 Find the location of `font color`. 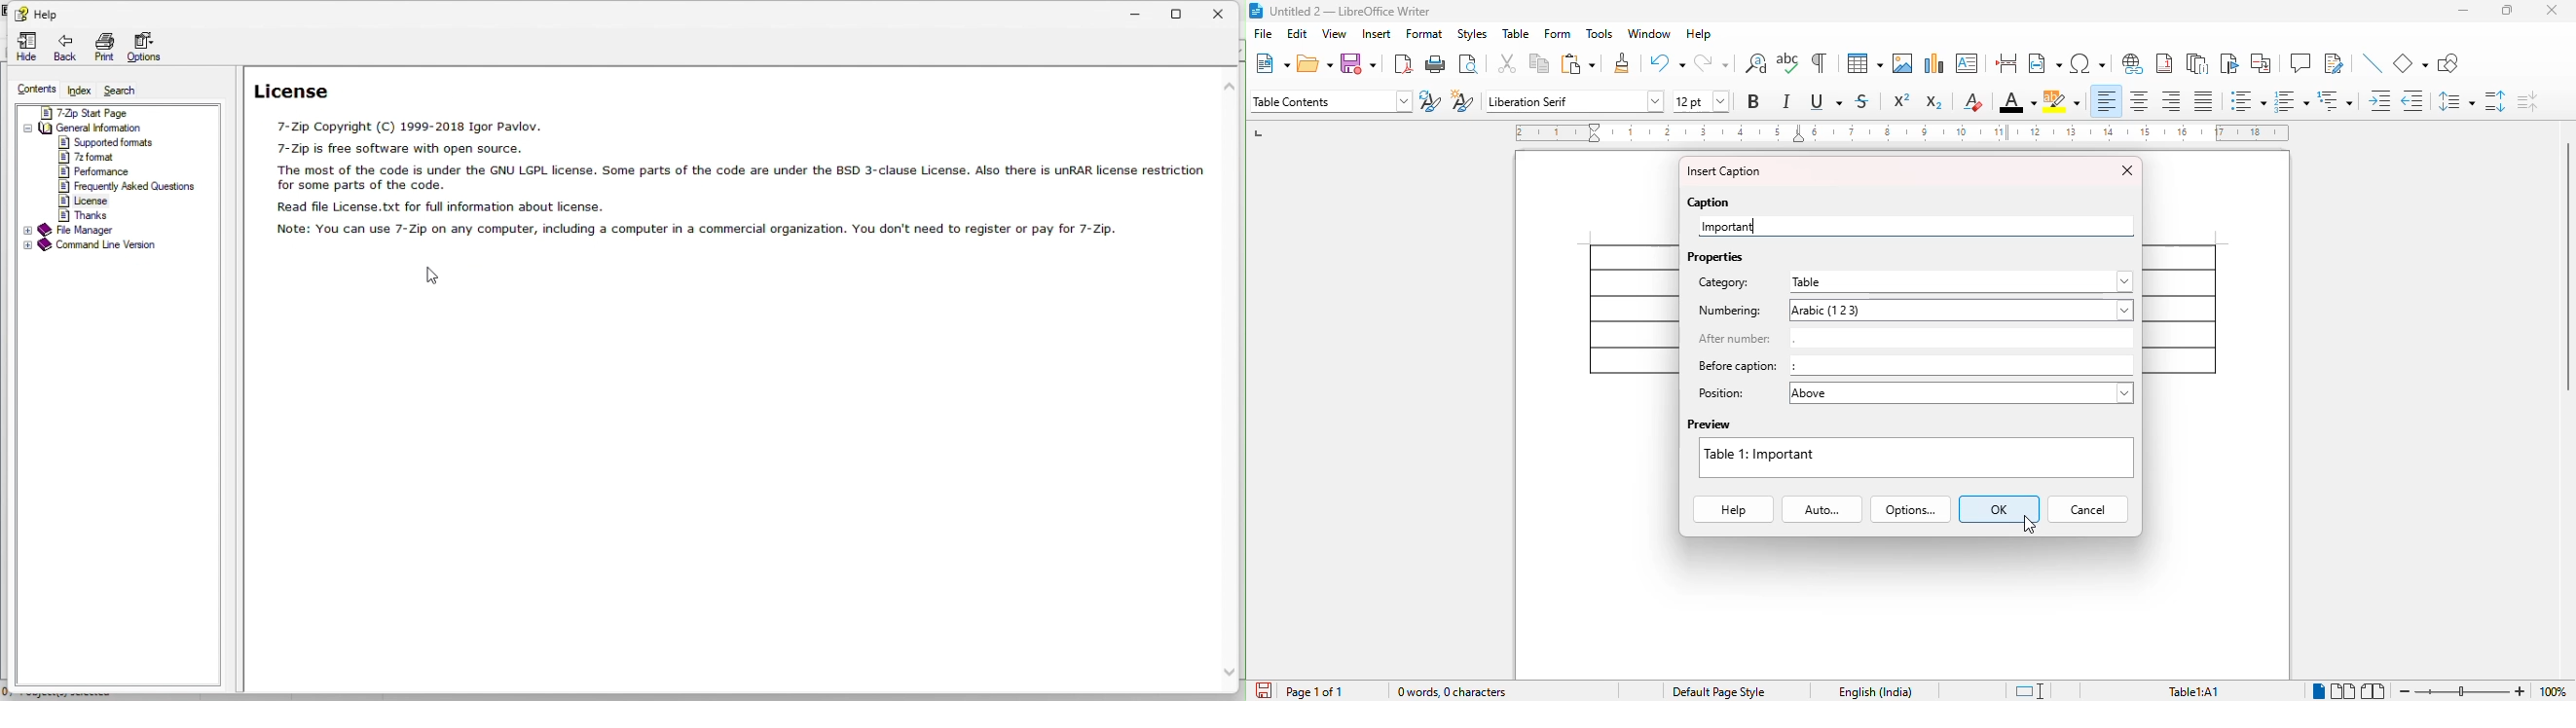

font color is located at coordinates (2018, 101).